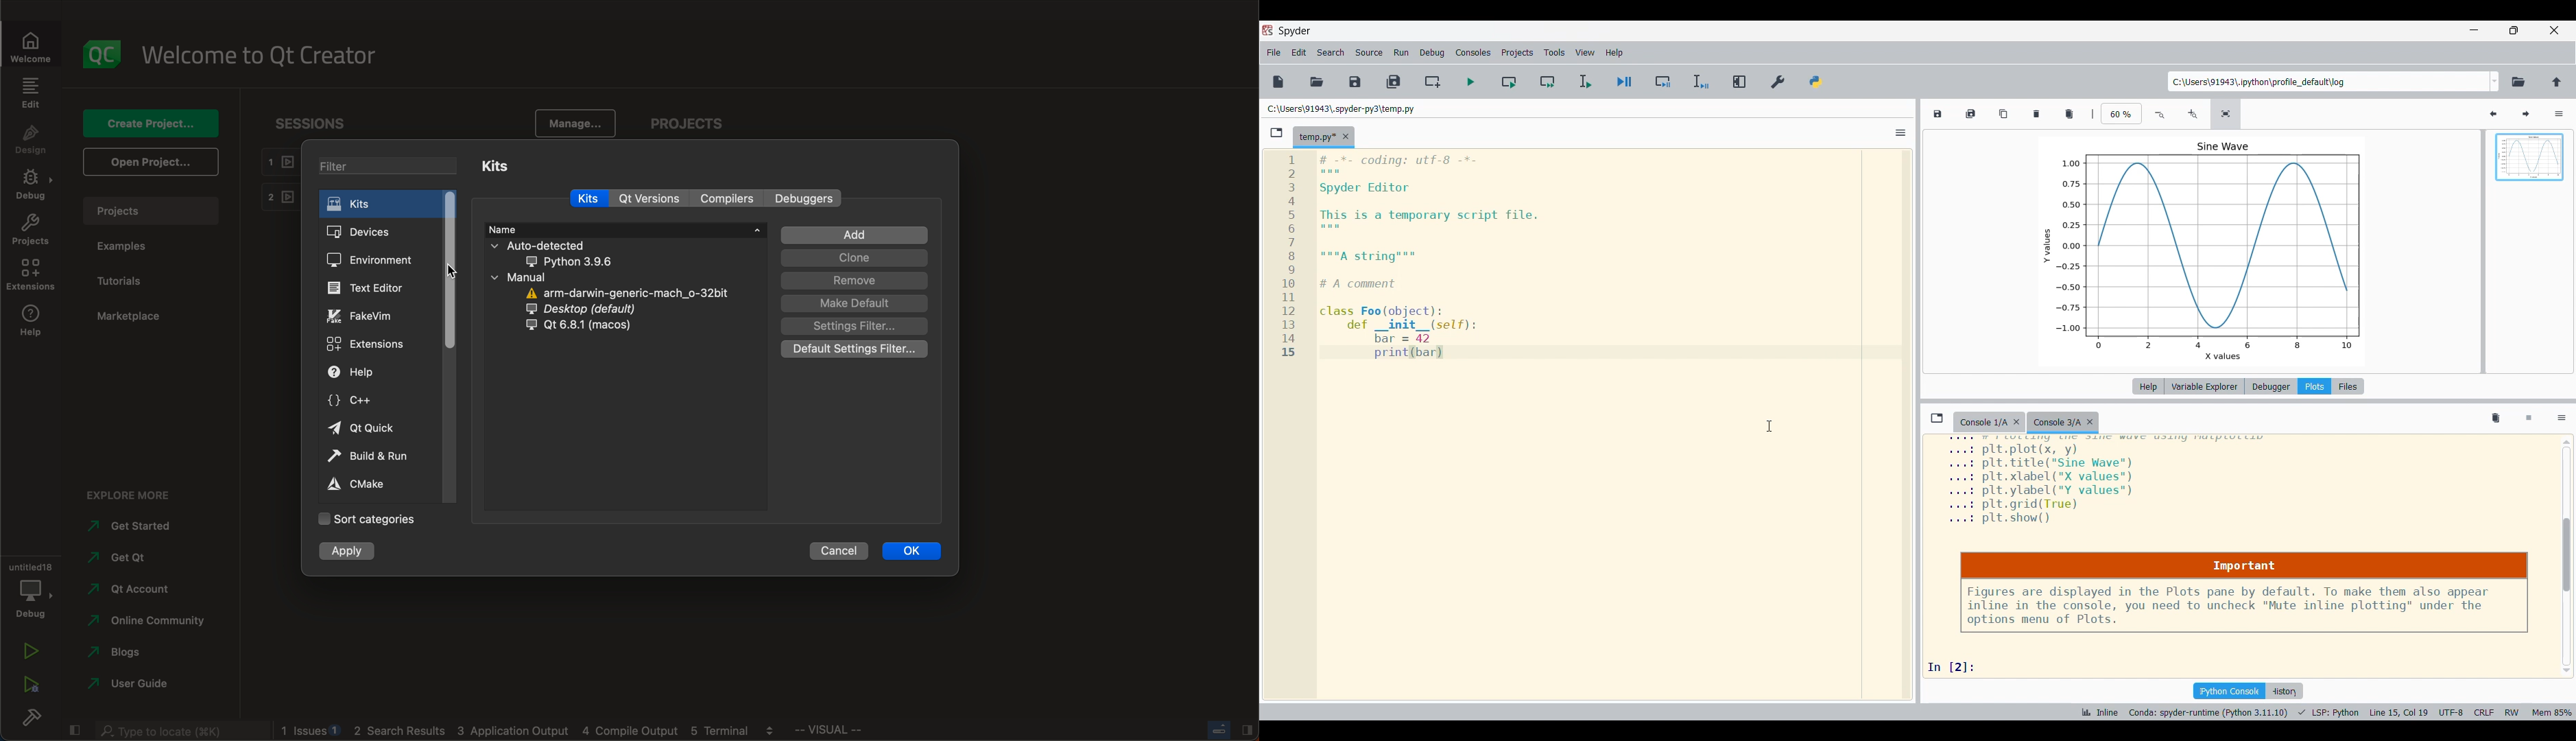 Image resolution: width=2576 pixels, height=756 pixels. I want to click on Browse tabs, so click(1937, 418).